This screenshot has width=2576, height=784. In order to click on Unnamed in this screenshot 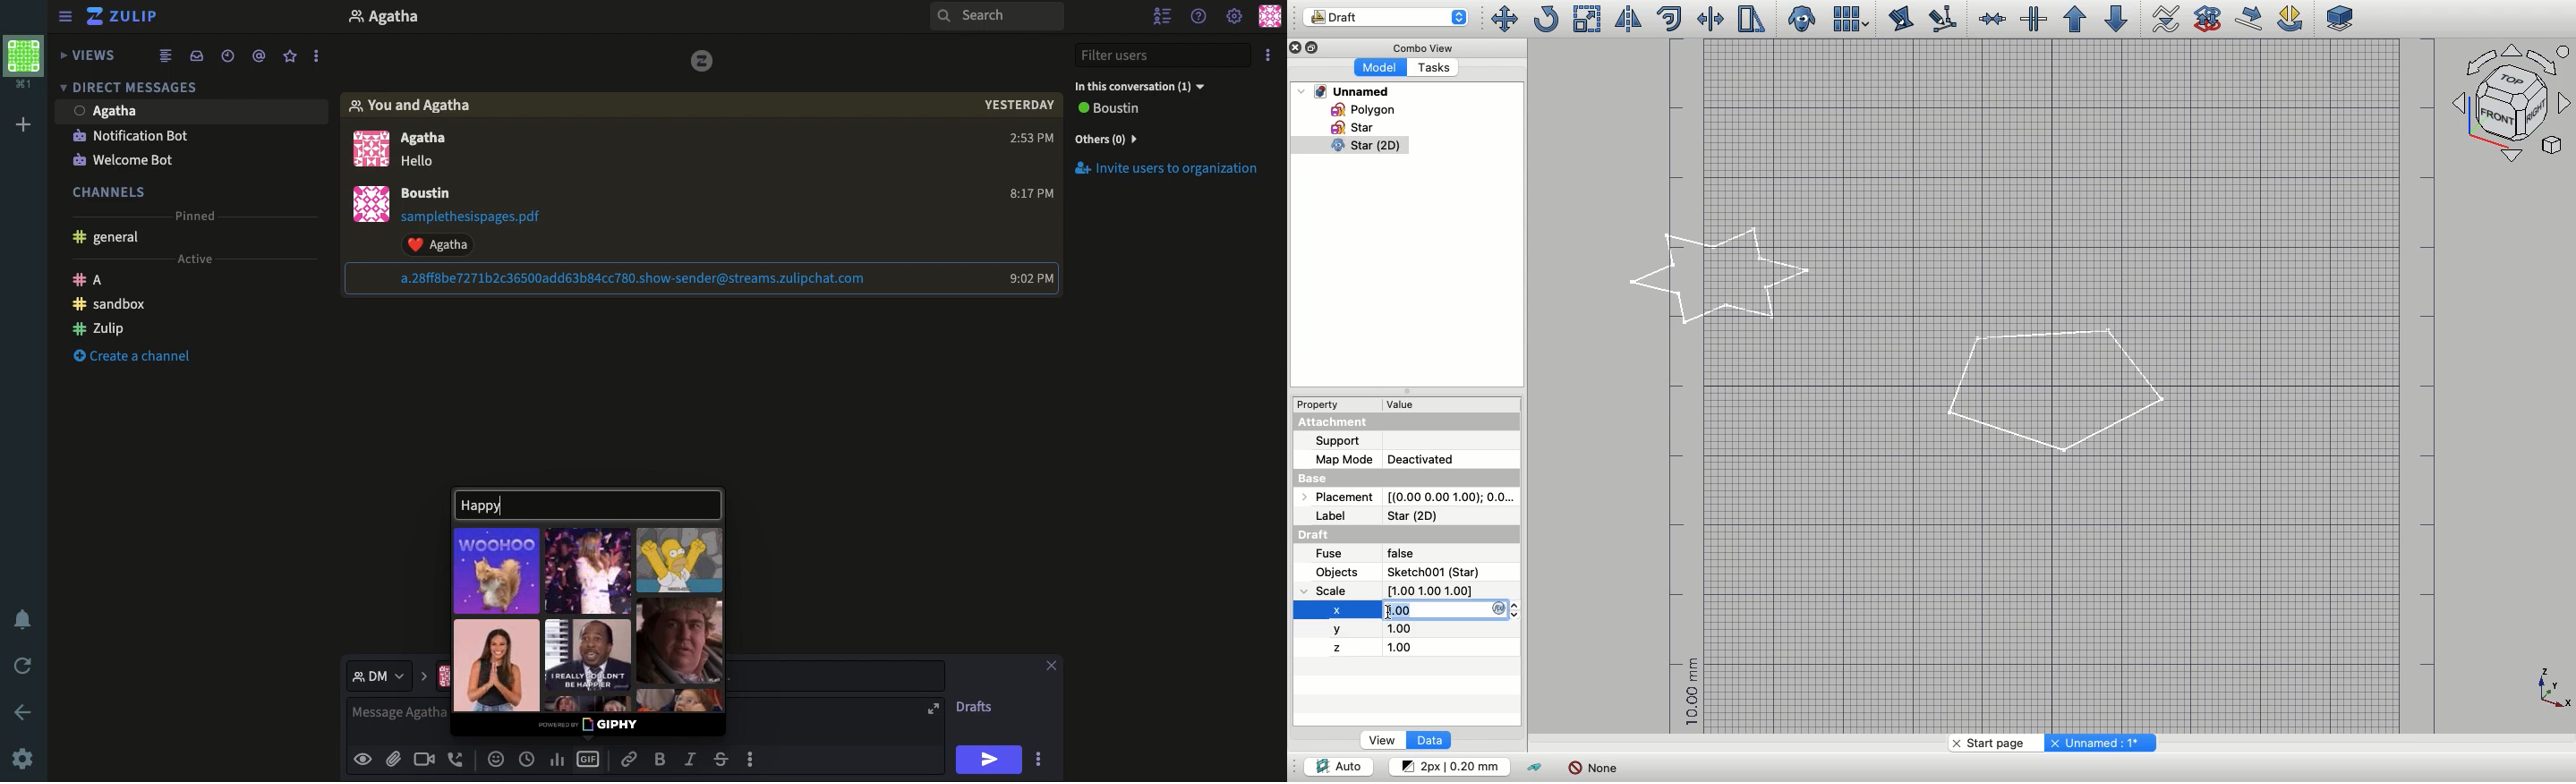, I will do `click(1344, 91)`.